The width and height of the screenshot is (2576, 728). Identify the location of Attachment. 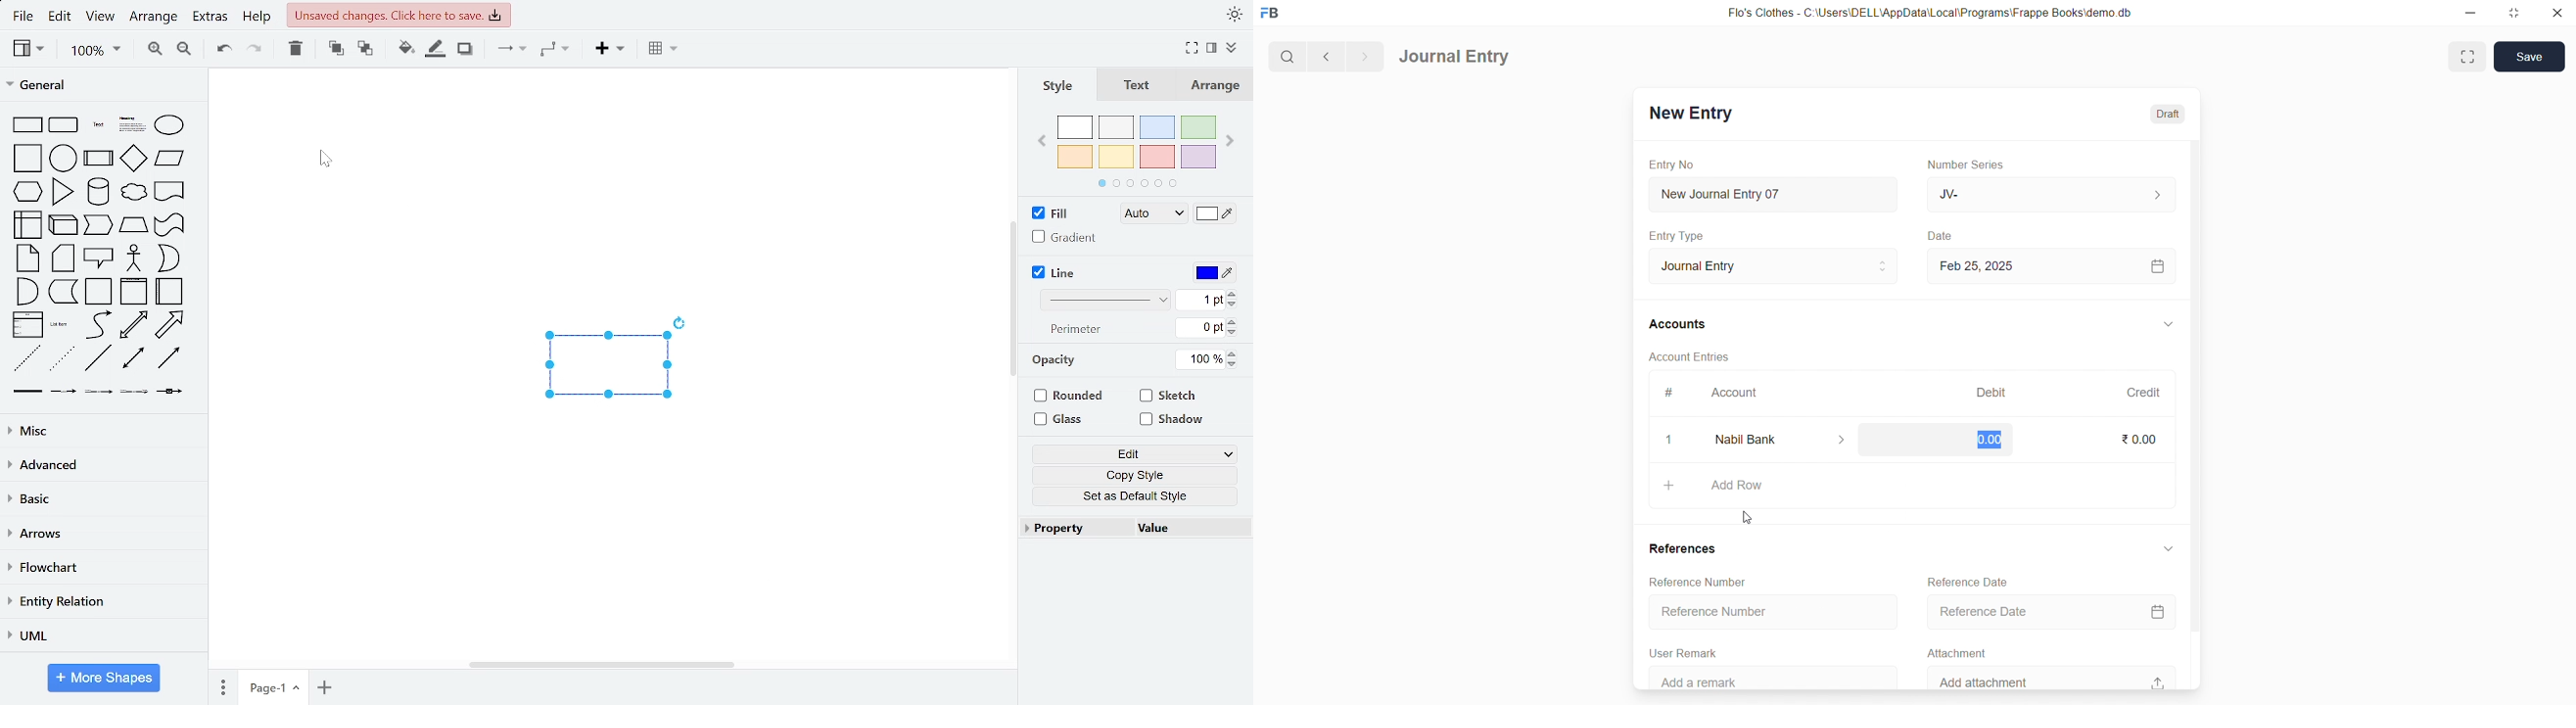
(1957, 652).